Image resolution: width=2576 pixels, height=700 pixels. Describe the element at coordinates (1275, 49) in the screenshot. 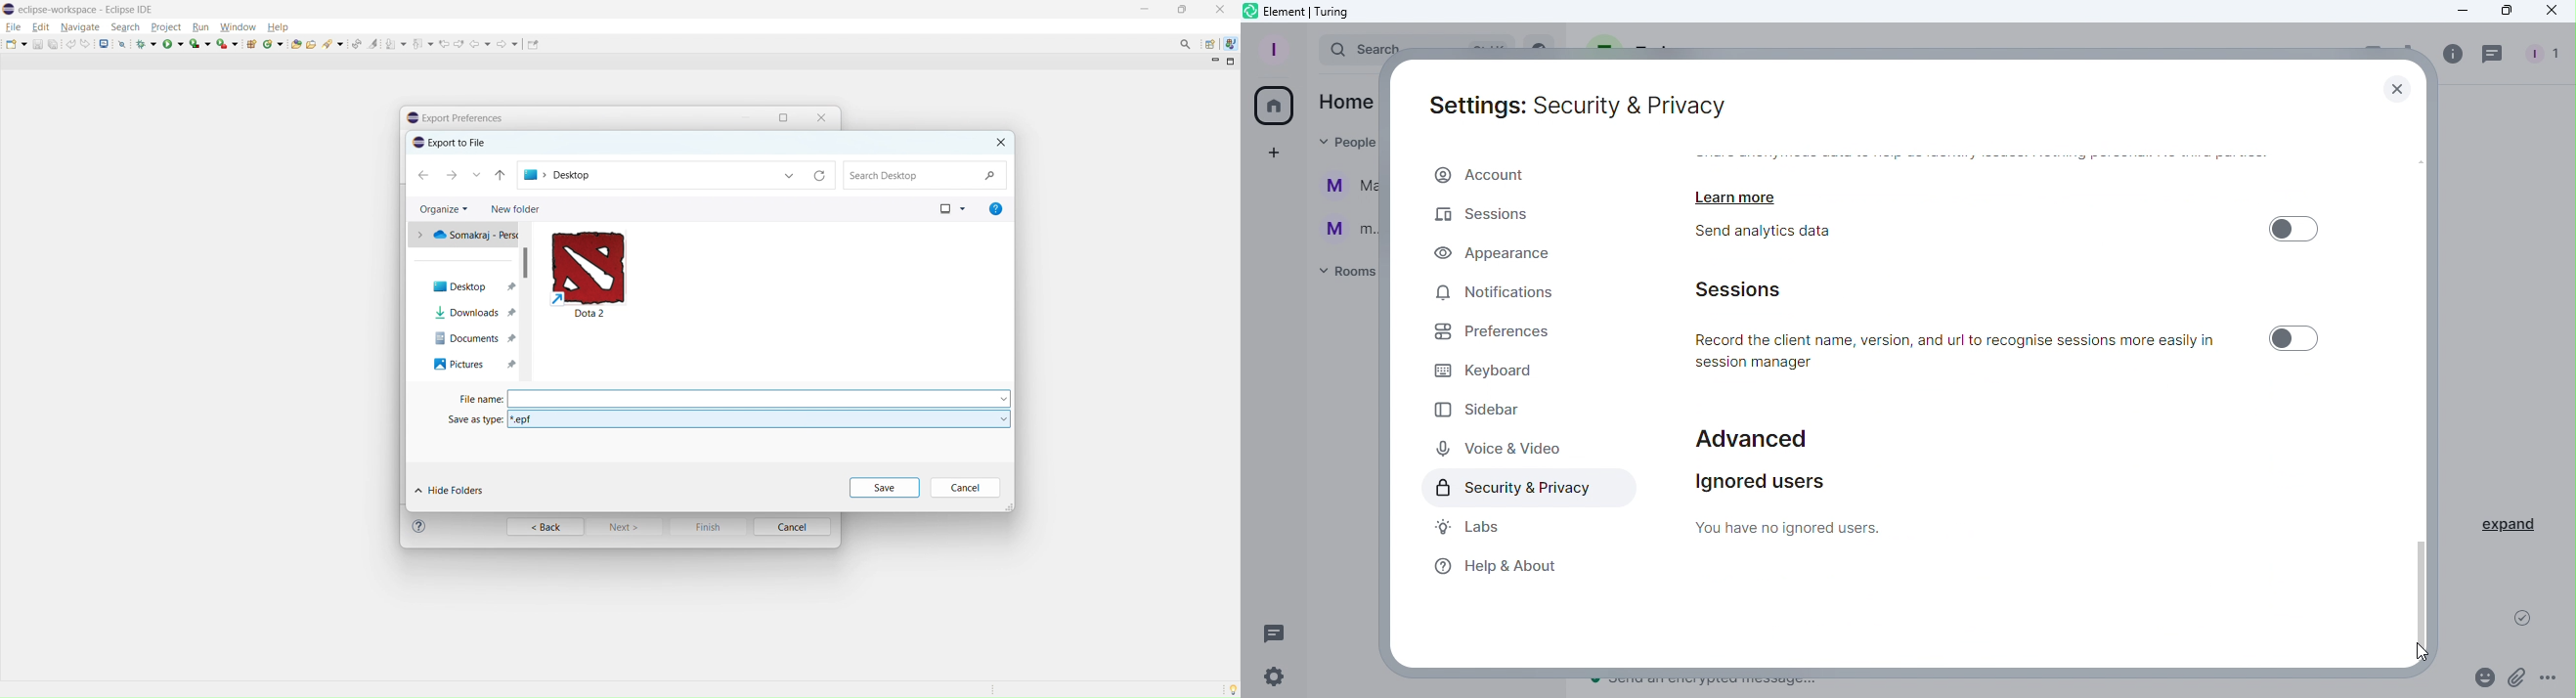

I see `Profile` at that location.